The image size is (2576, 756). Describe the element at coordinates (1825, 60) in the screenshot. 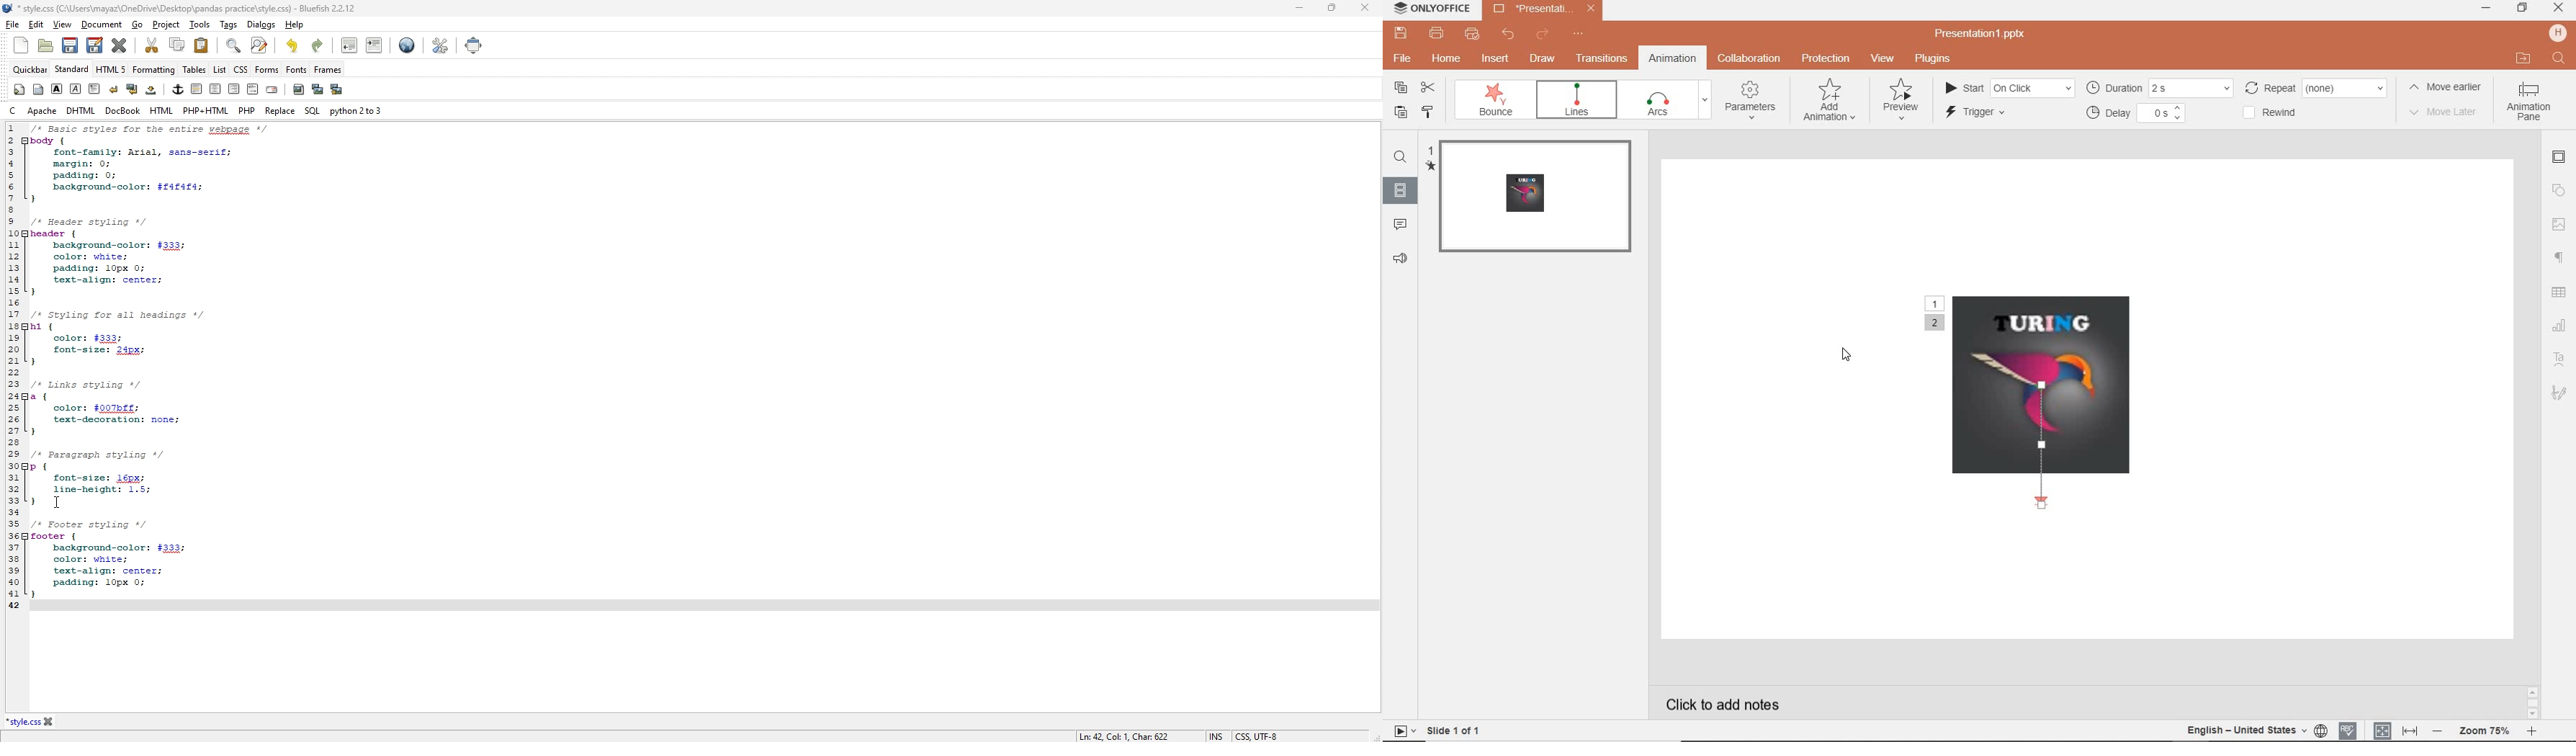

I see `protection` at that location.